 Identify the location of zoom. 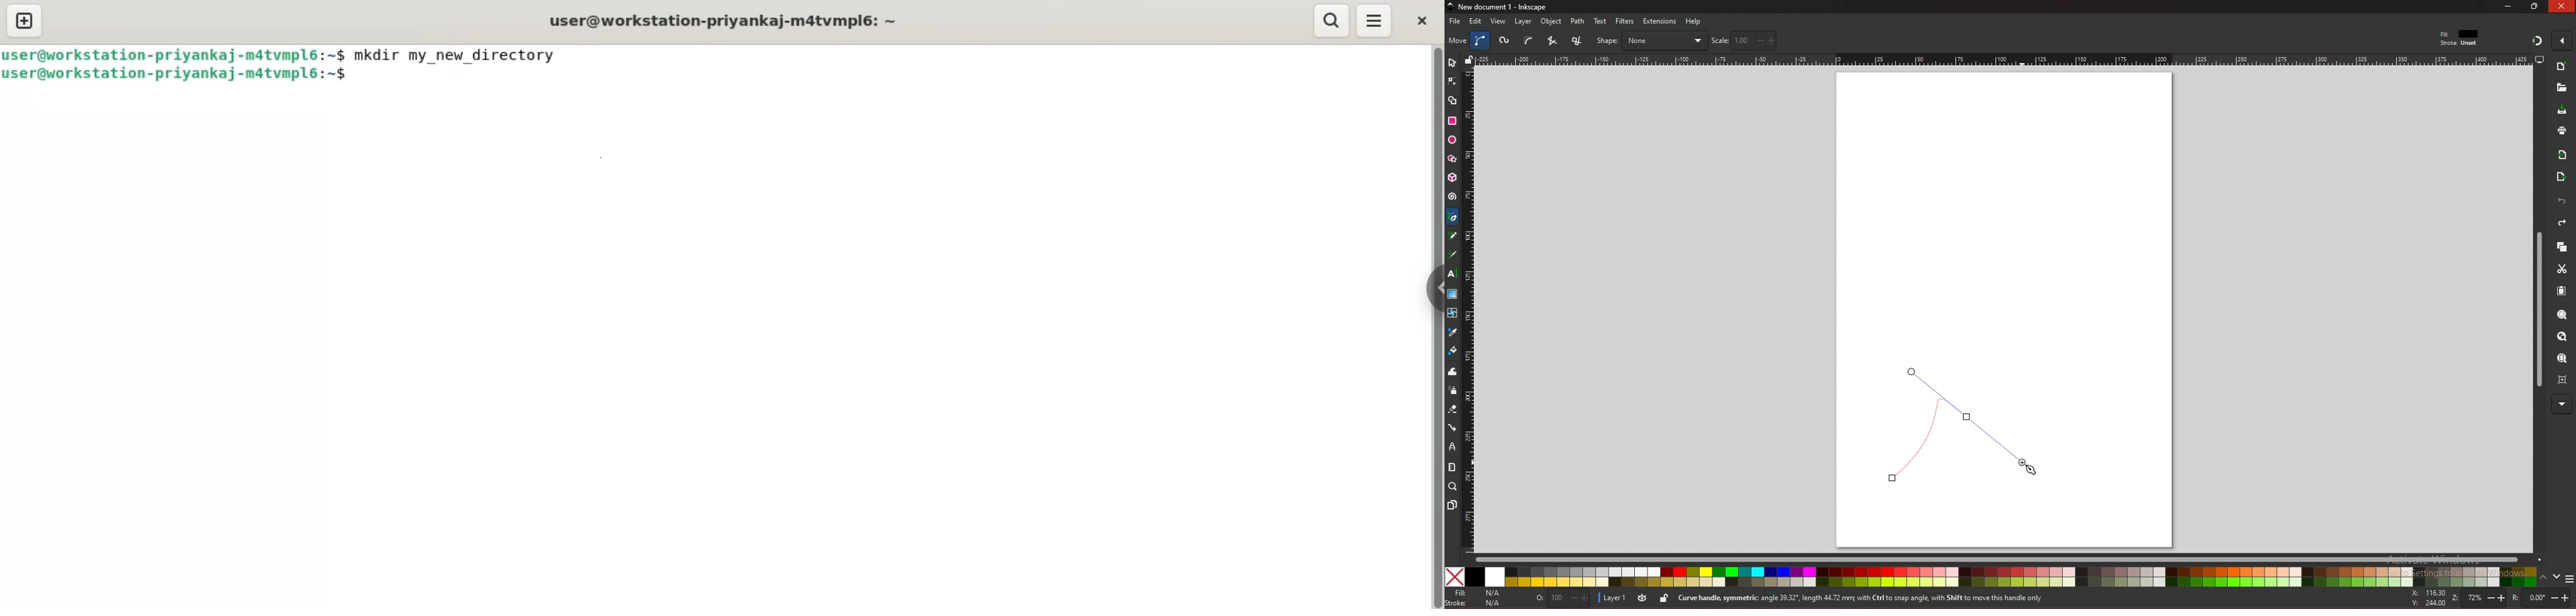
(1453, 486).